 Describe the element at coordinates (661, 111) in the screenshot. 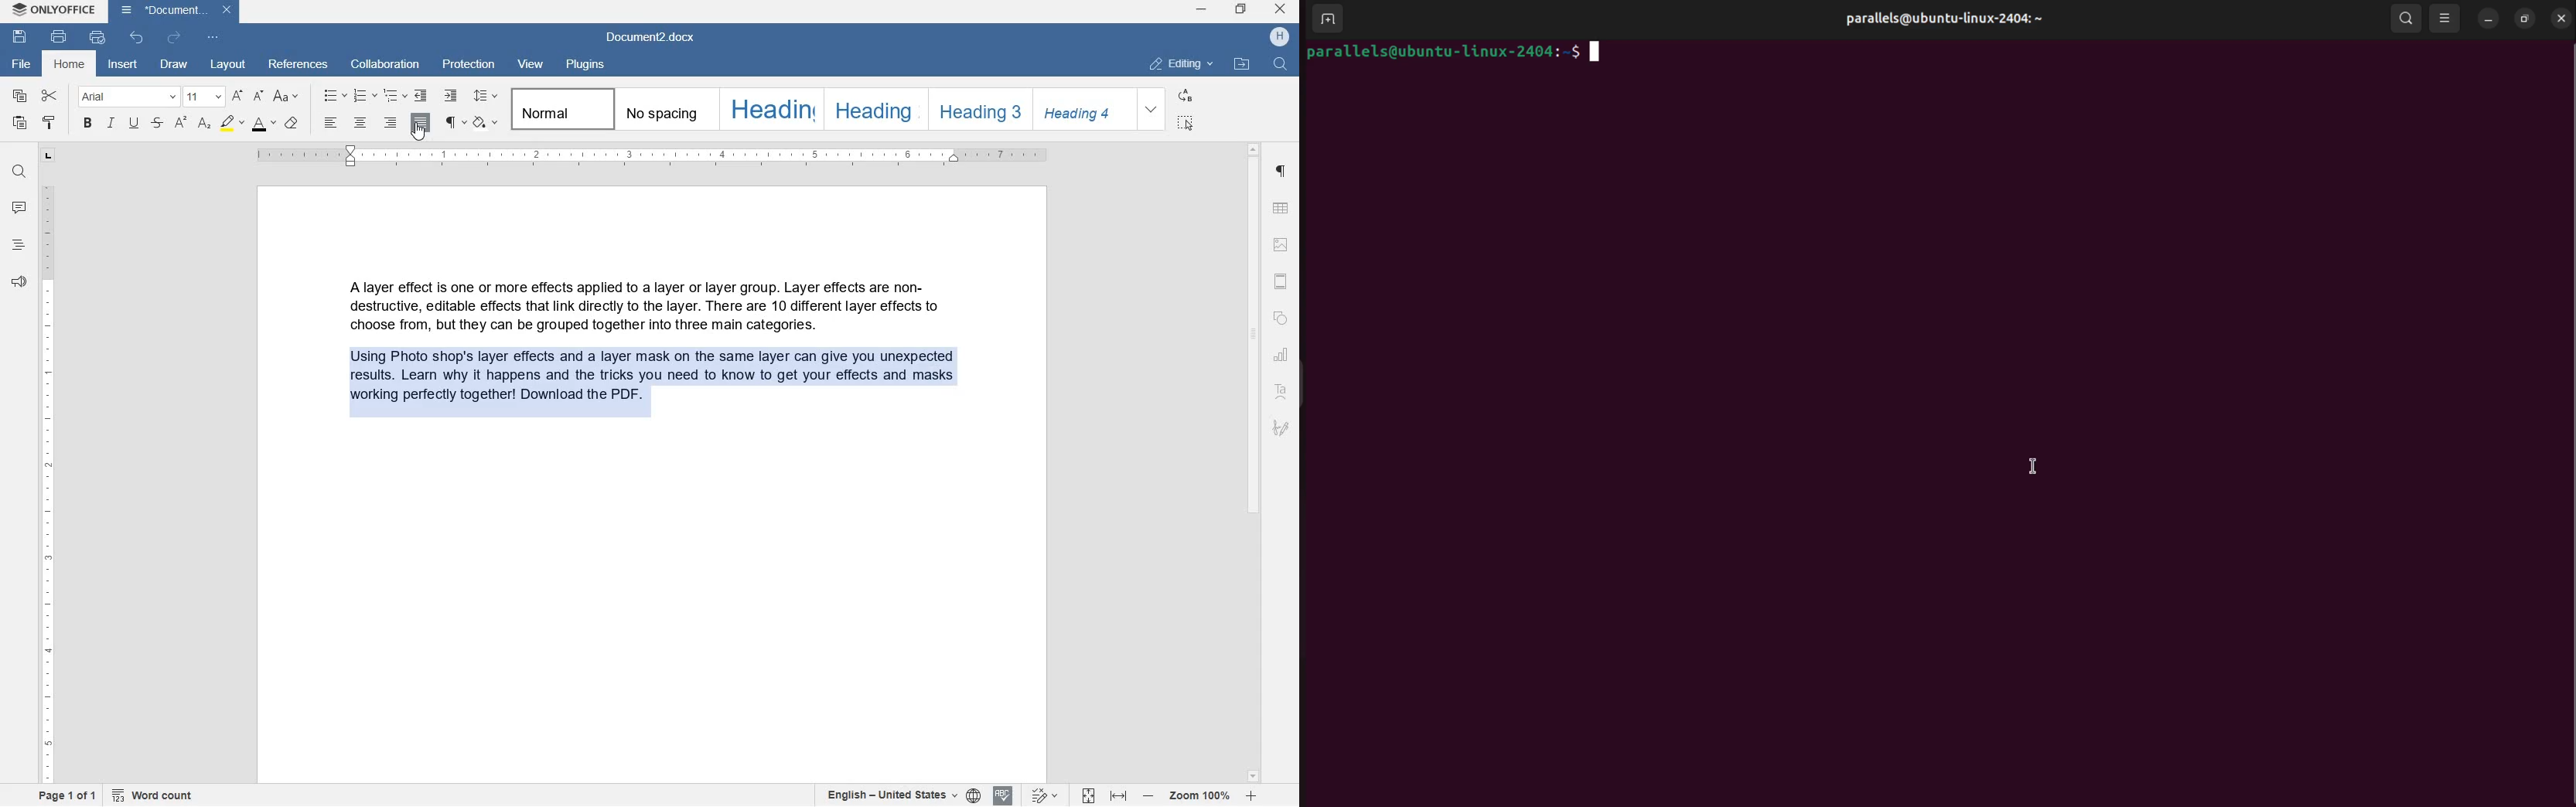

I see `NO SPACING` at that location.